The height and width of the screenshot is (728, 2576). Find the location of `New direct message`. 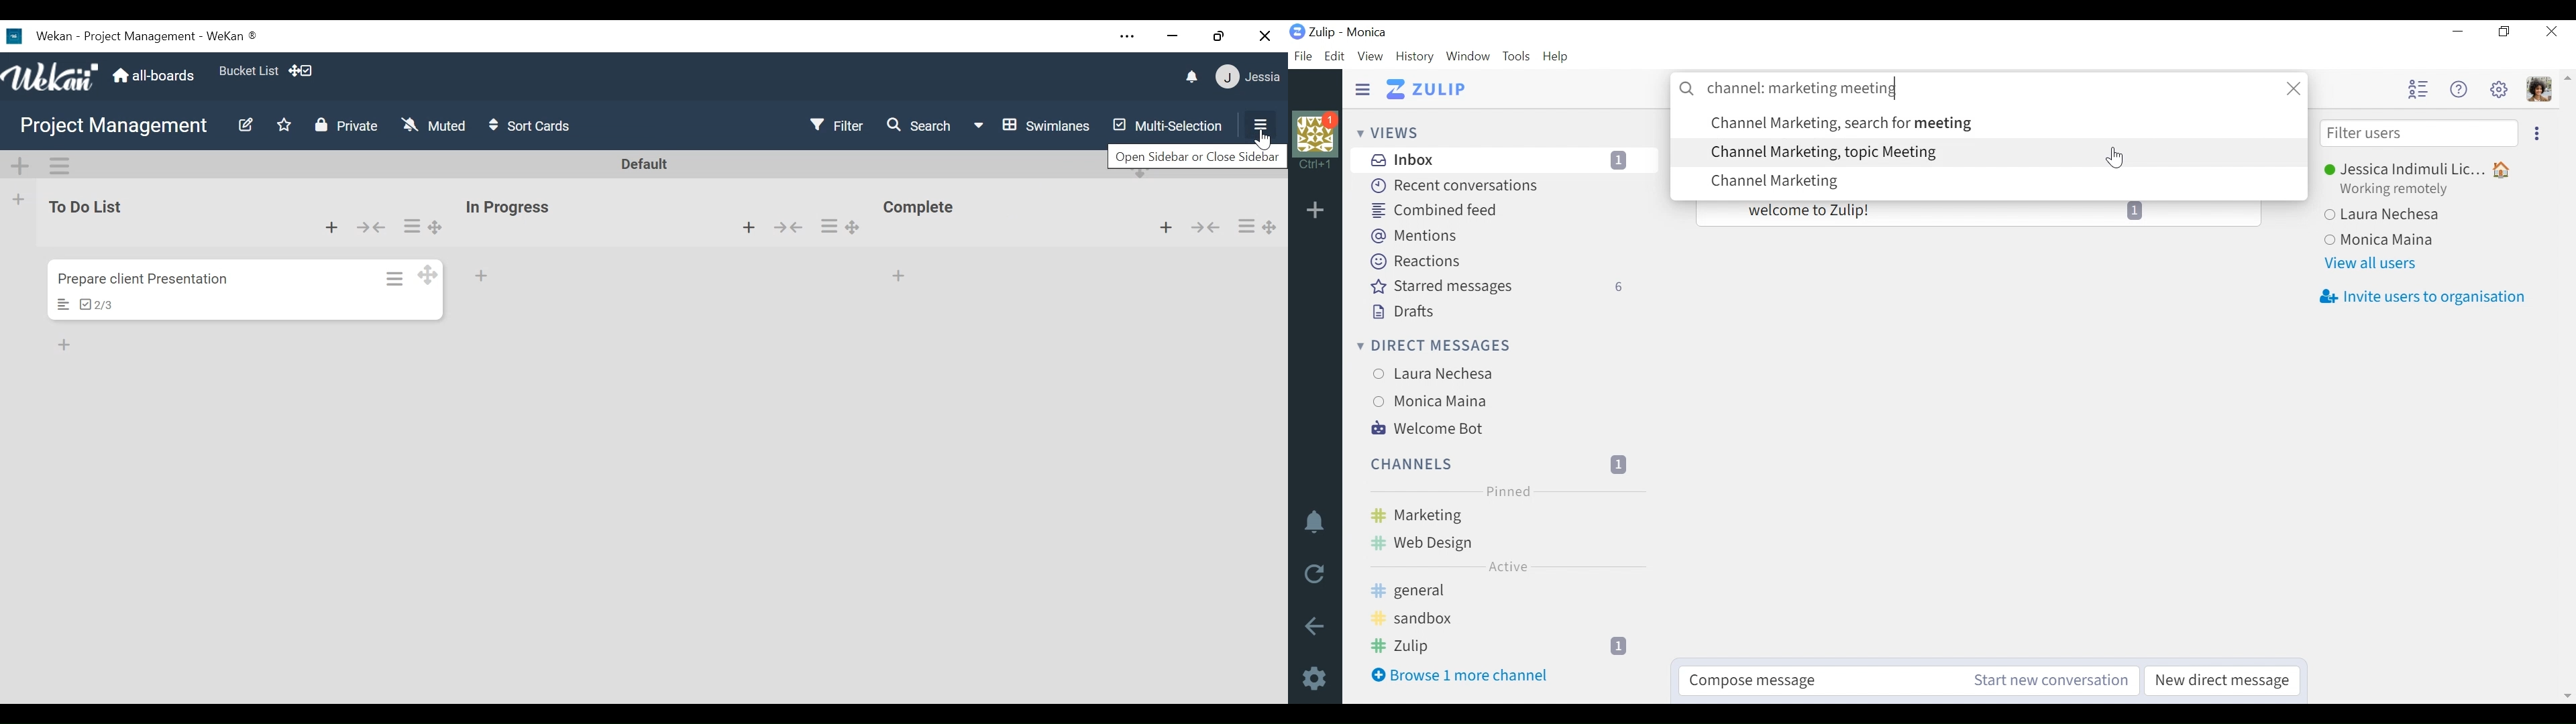

New direct message is located at coordinates (2227, 681).